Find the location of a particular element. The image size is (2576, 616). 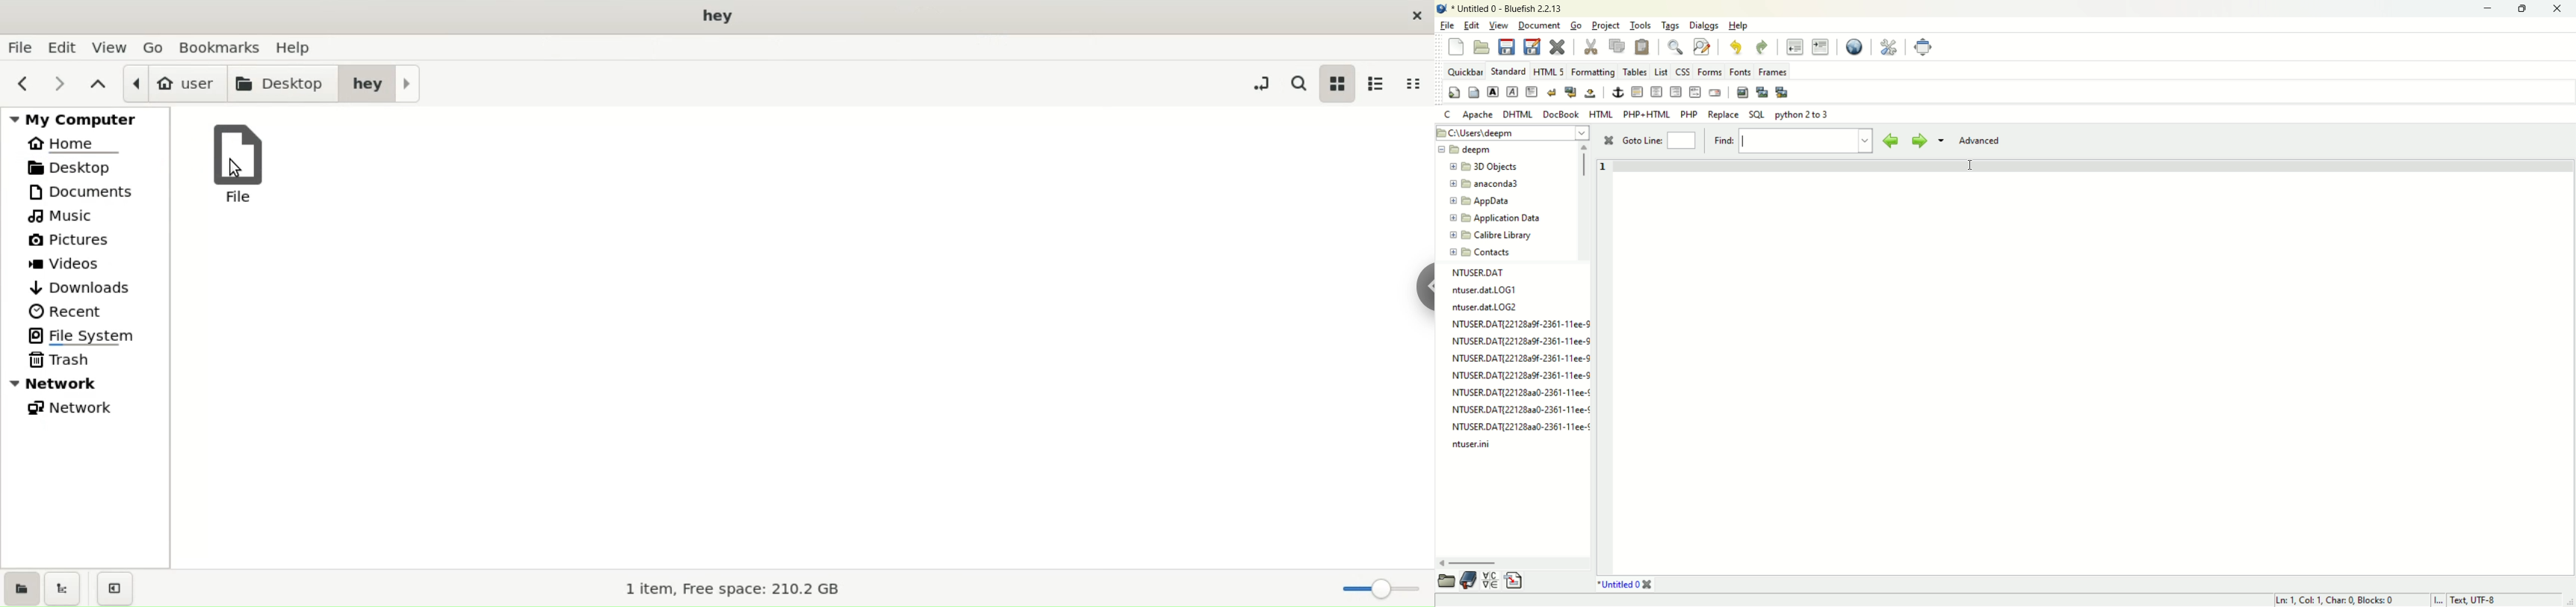

multi thumbnail is located at coordinates (1782, 92).